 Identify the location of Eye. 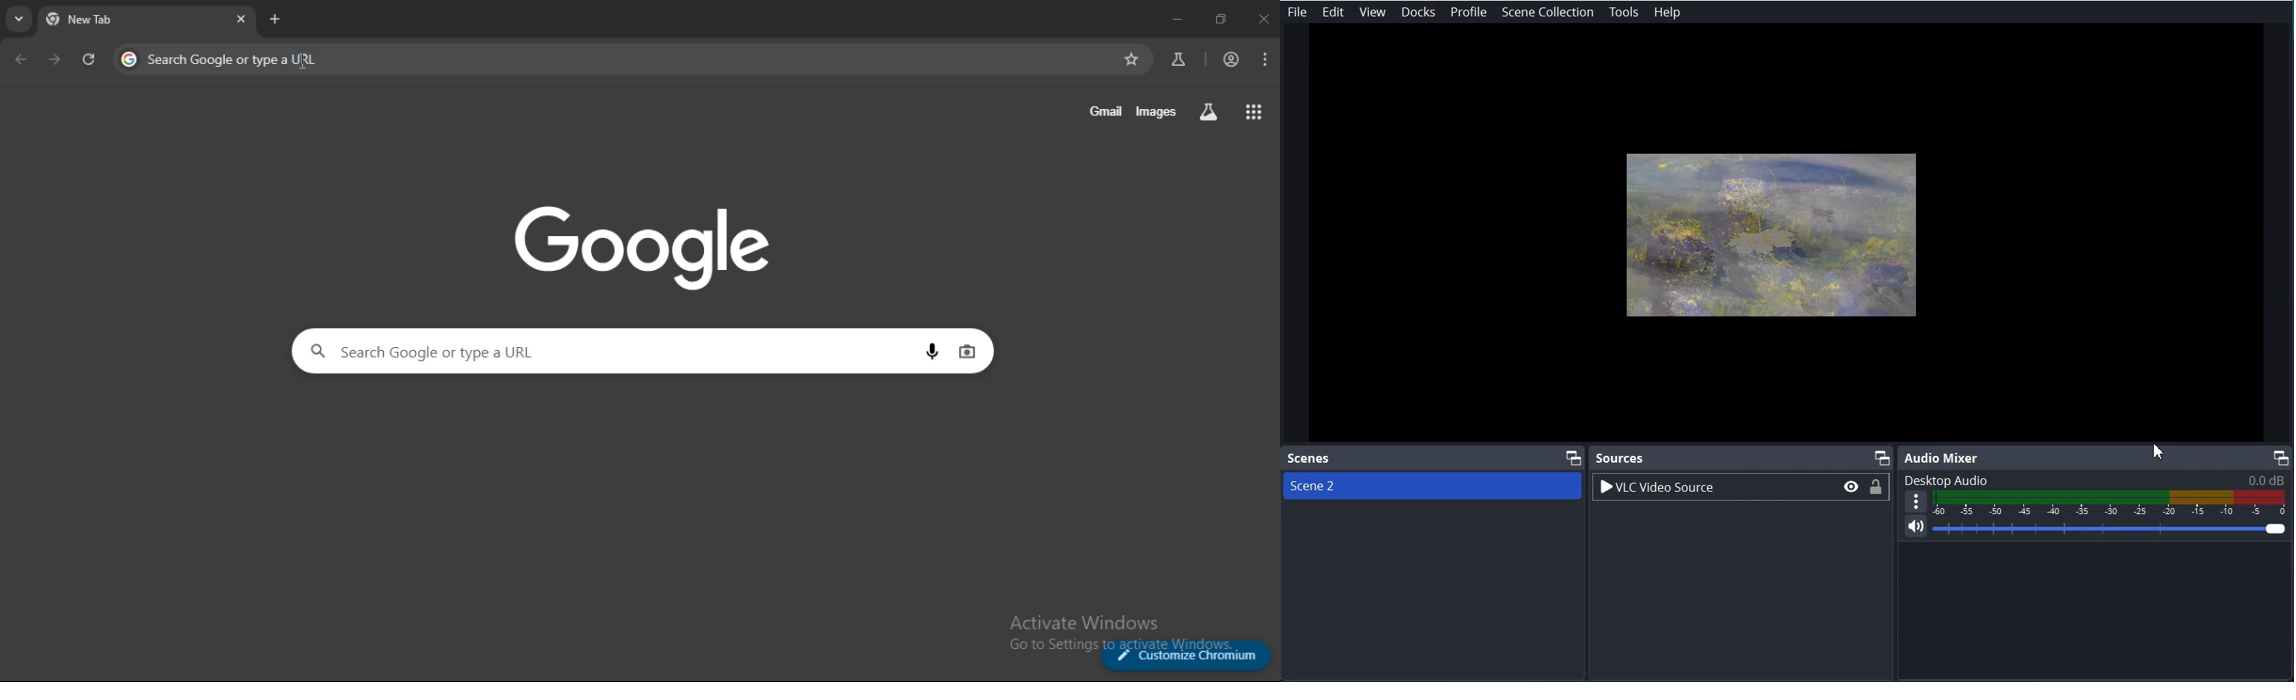
(1849, 487).